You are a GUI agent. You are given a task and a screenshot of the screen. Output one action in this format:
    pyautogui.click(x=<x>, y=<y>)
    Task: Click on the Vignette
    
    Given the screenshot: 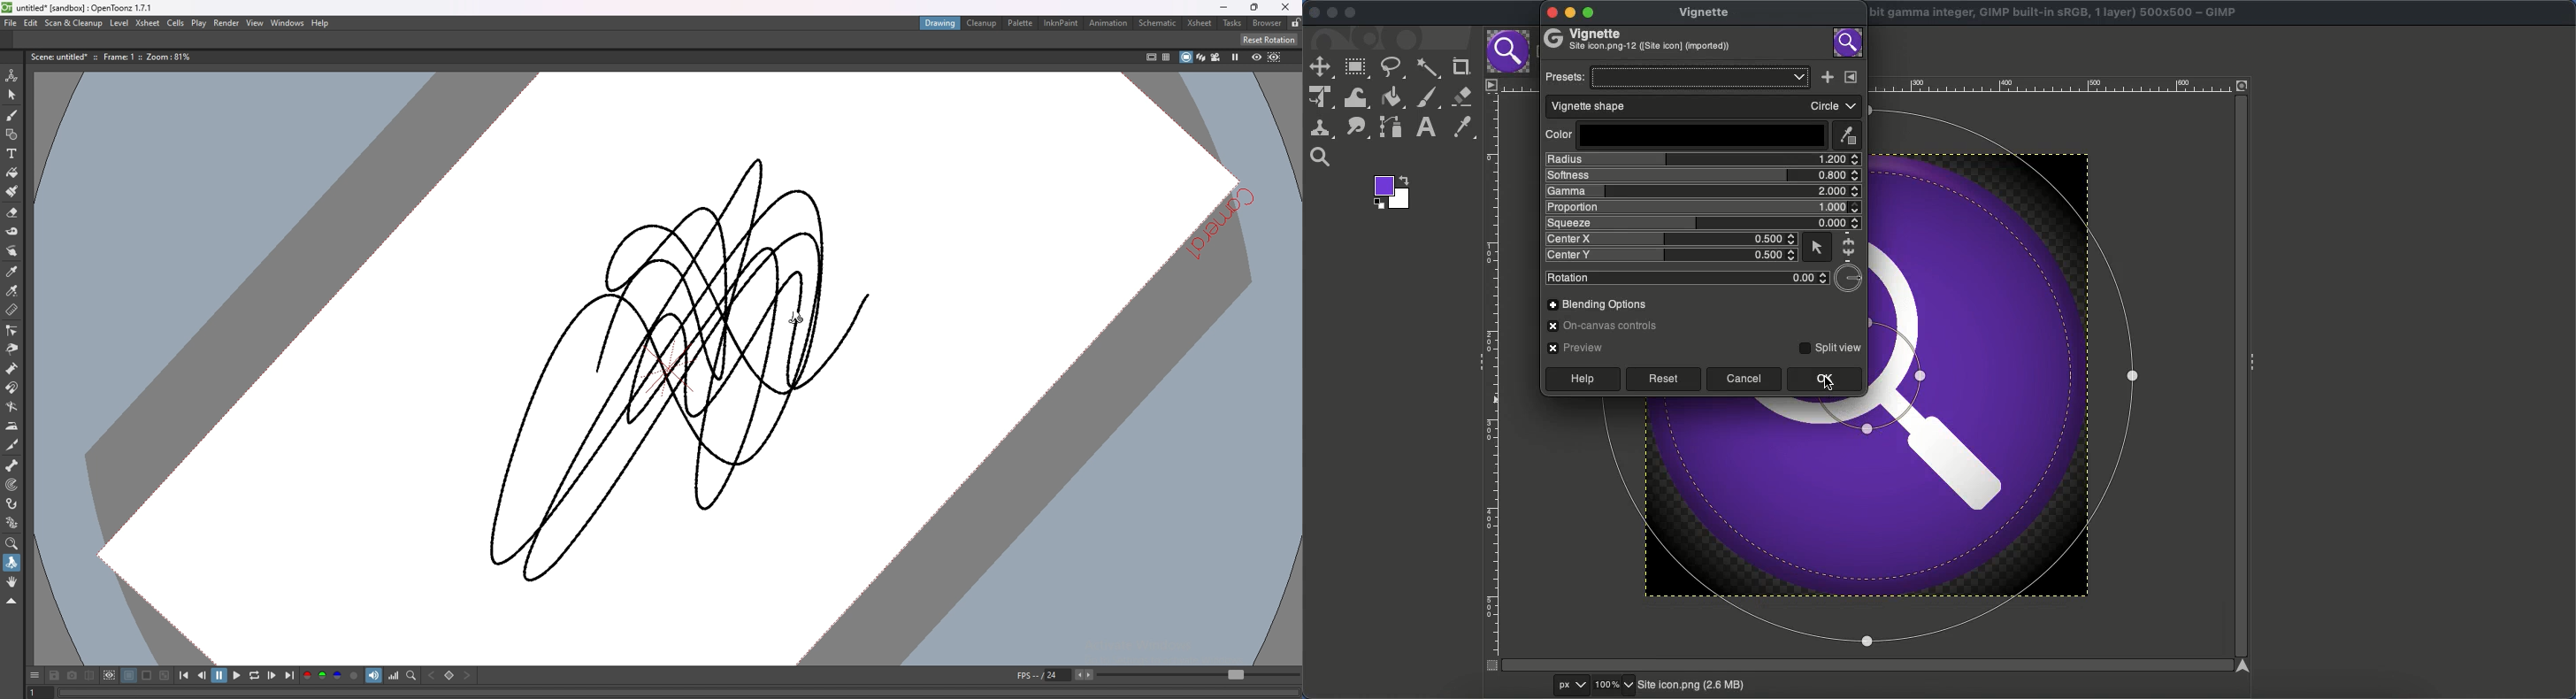 What is the action you would take?
    pyautogui.click(x=1643, y=40)
    